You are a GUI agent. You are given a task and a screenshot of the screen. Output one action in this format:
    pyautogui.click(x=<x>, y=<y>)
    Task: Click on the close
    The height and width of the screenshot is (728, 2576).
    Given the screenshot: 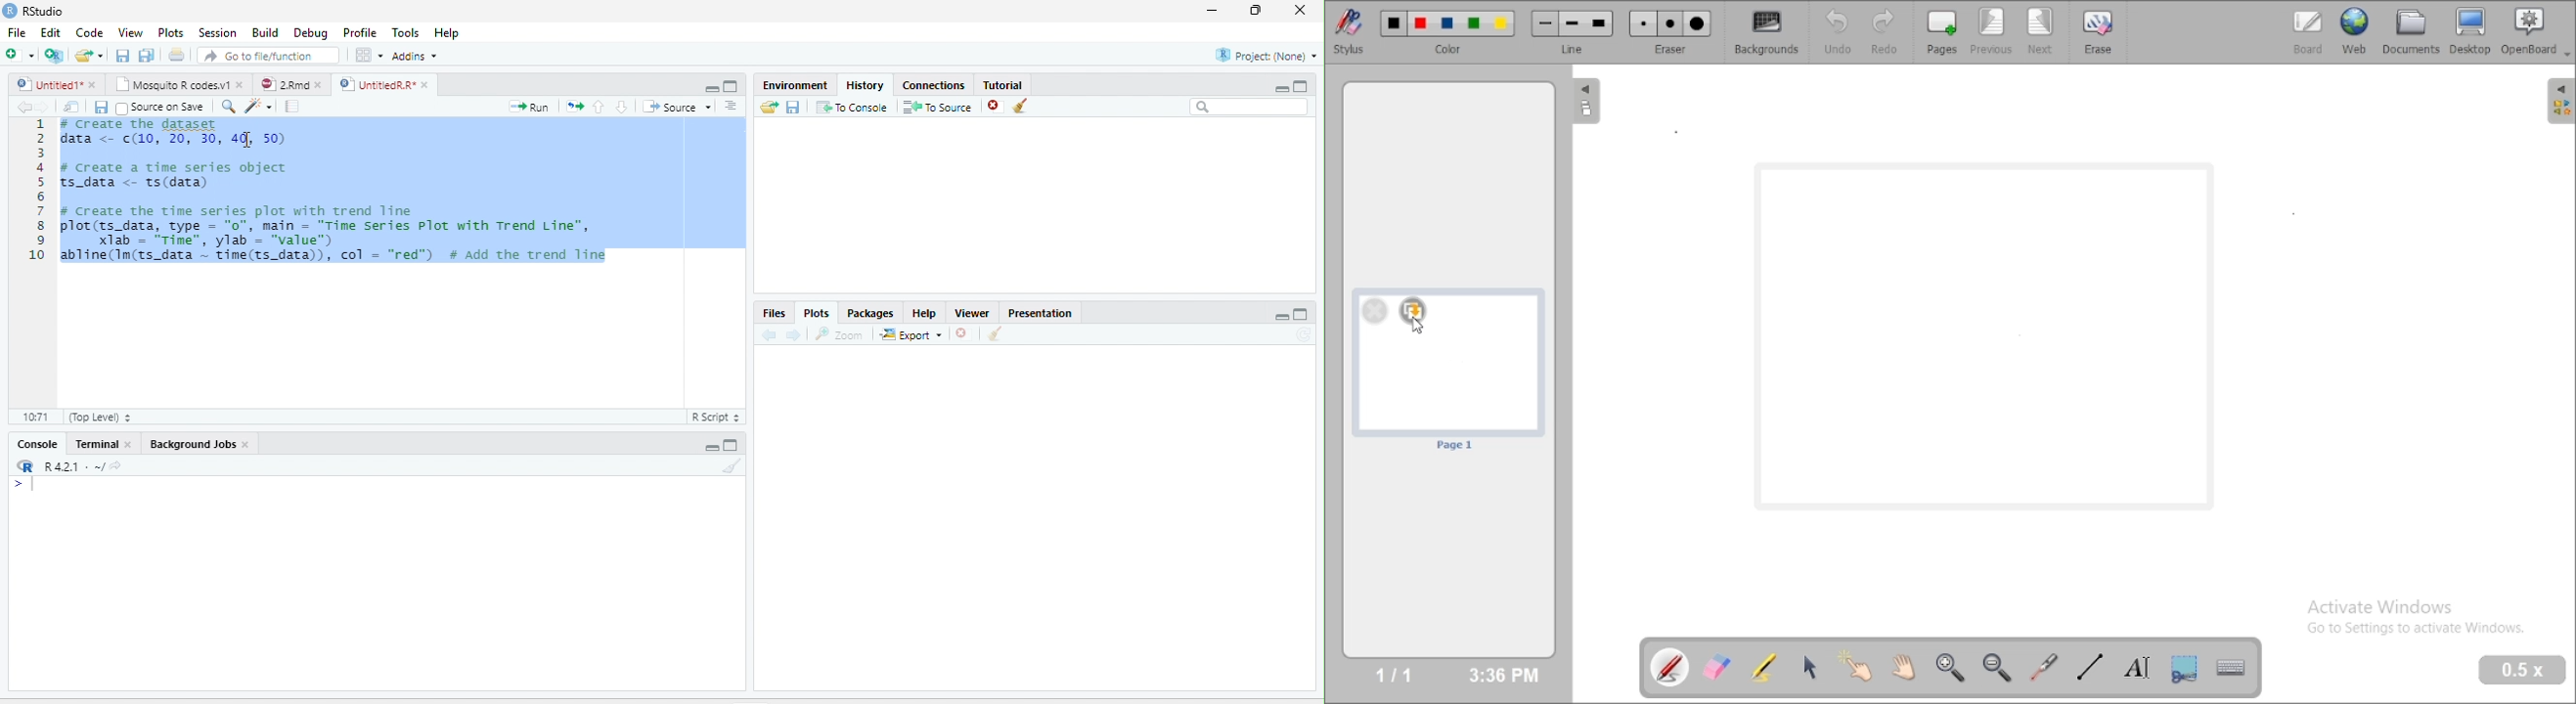 What is the action you would take?
    pyautogui.click(x=127, y=444)
    